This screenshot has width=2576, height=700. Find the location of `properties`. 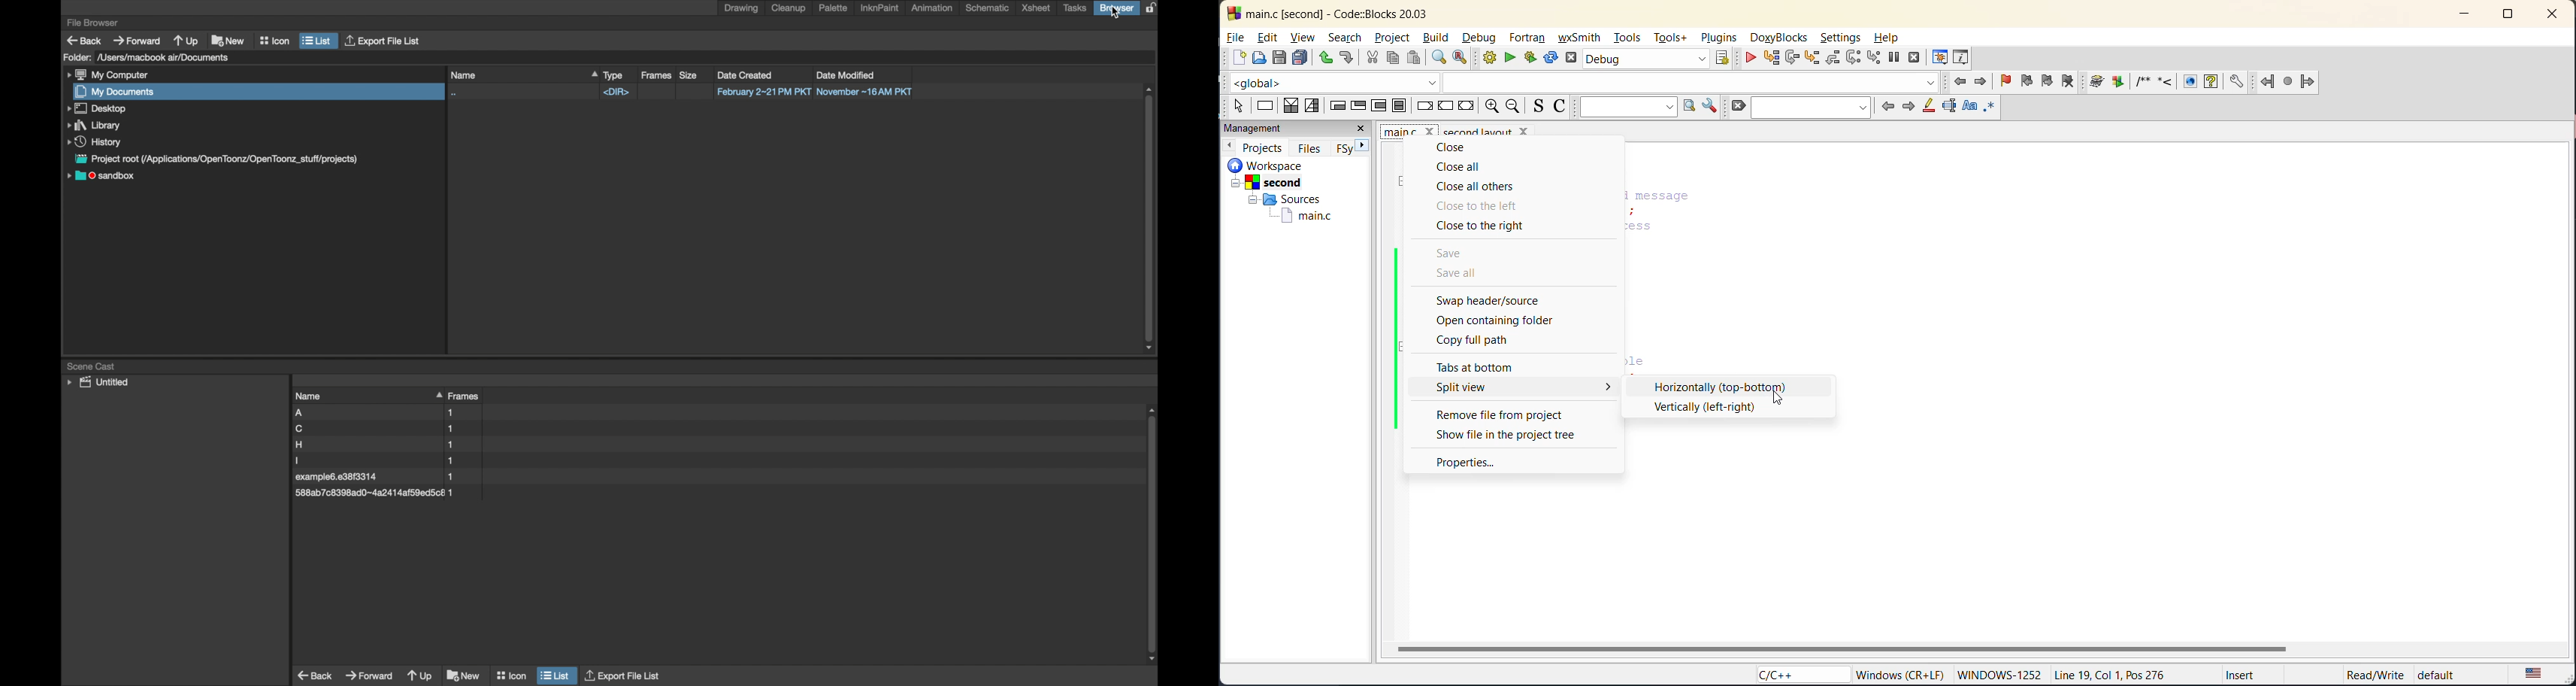

properties is located at coordinates (1466, 462).